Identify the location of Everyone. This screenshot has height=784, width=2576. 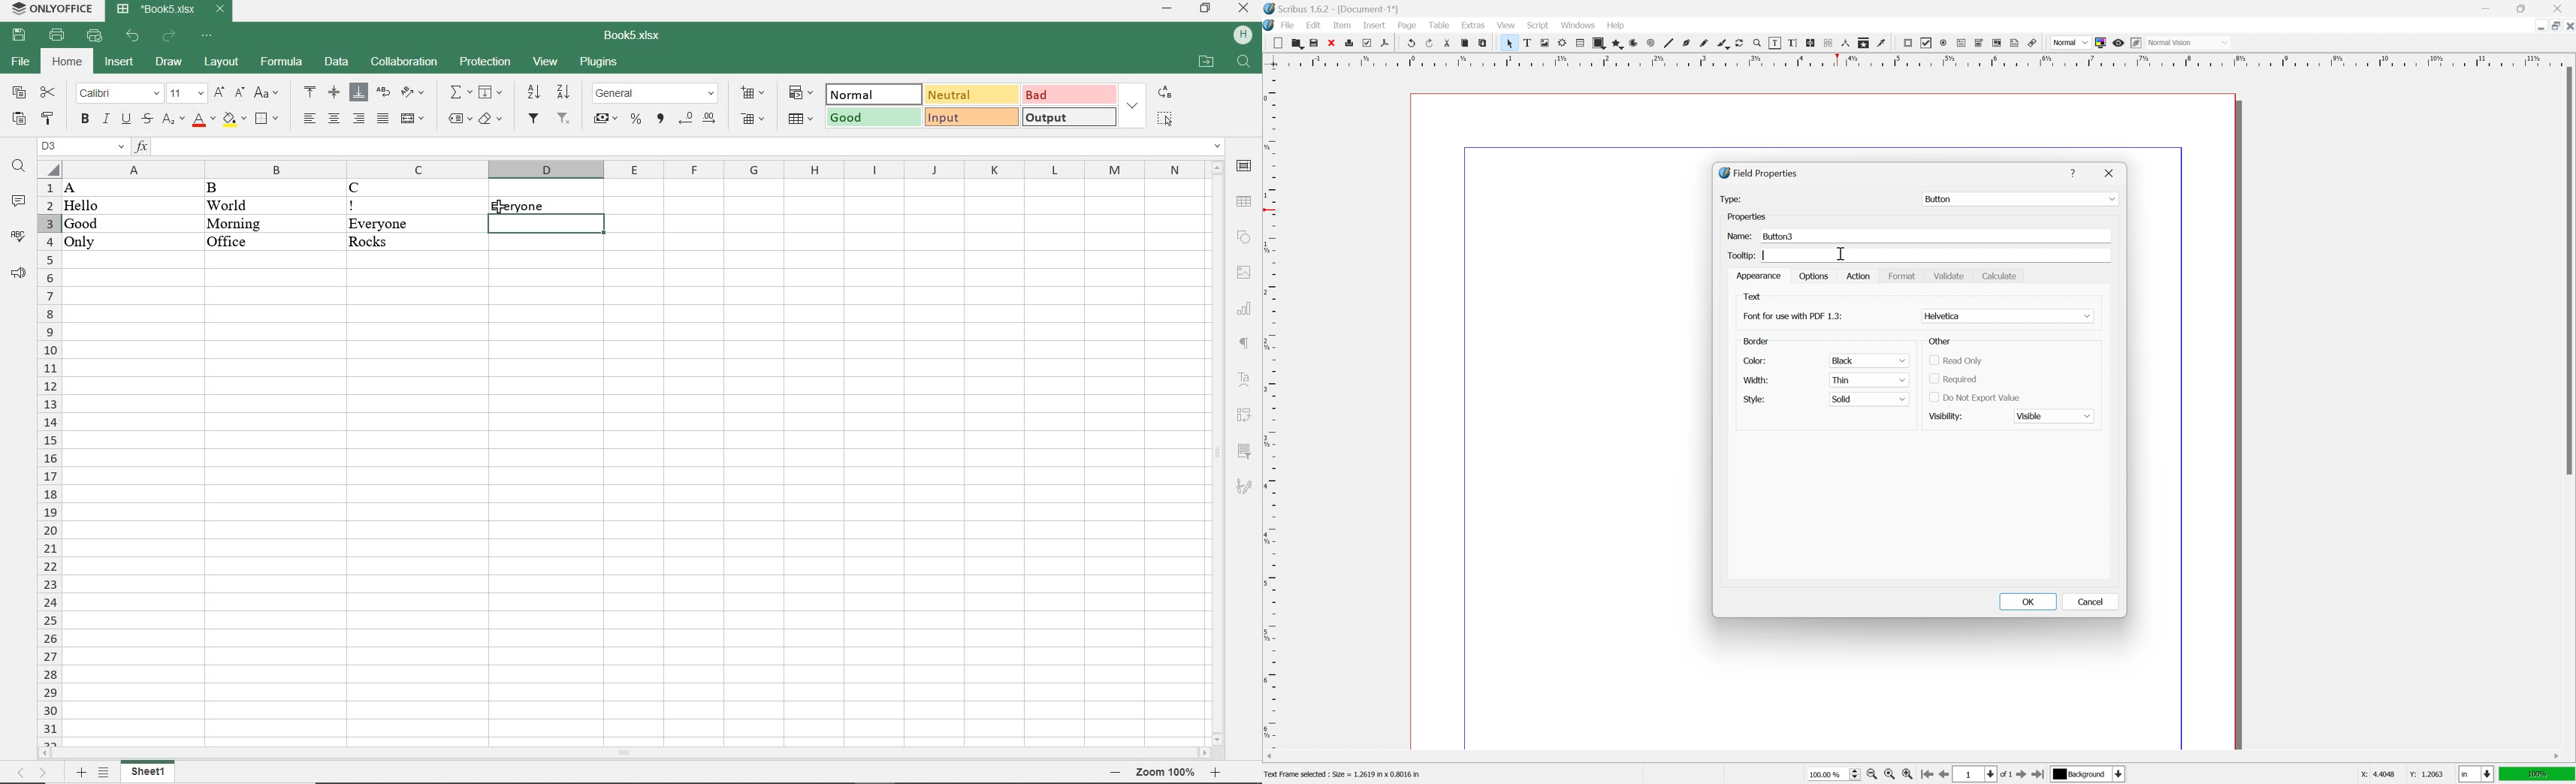
(415, 224).